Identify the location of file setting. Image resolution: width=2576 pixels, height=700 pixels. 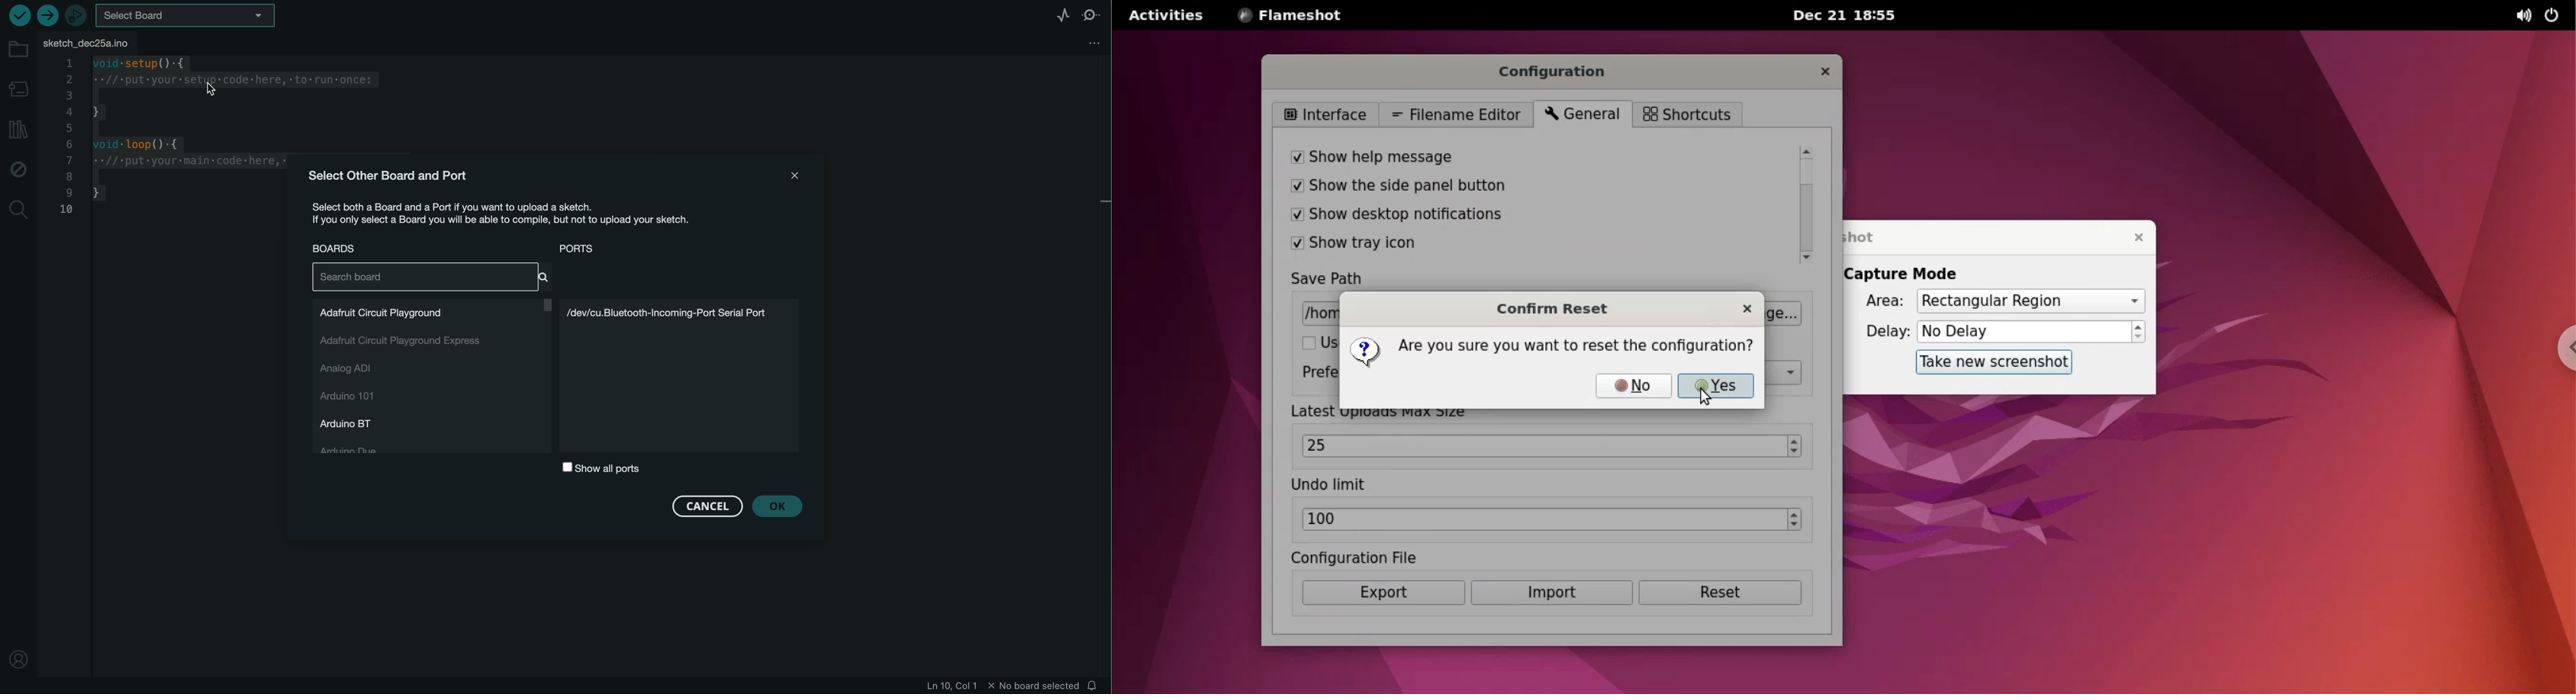
(1084, 43).